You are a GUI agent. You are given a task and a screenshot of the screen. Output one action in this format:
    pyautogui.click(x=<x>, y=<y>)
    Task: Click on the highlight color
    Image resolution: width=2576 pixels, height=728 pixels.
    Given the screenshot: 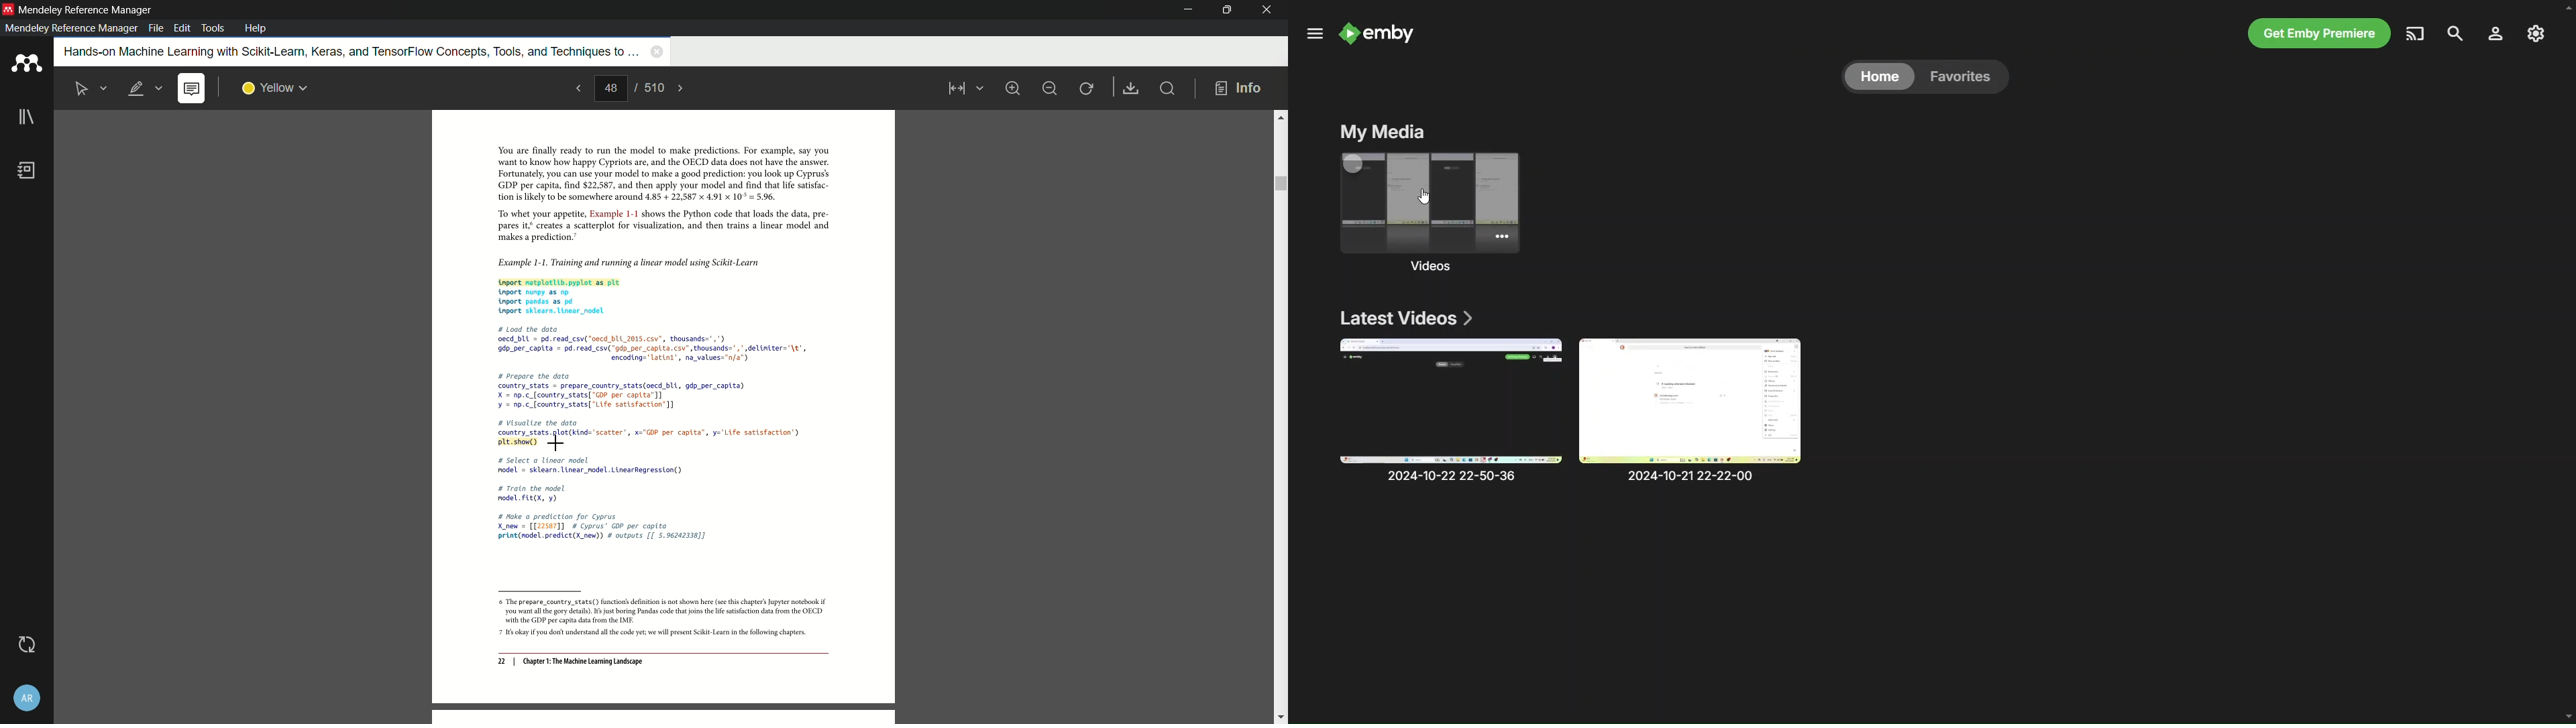 What is the action you would take?
    pyautogui.click(x=275, y=88)
    